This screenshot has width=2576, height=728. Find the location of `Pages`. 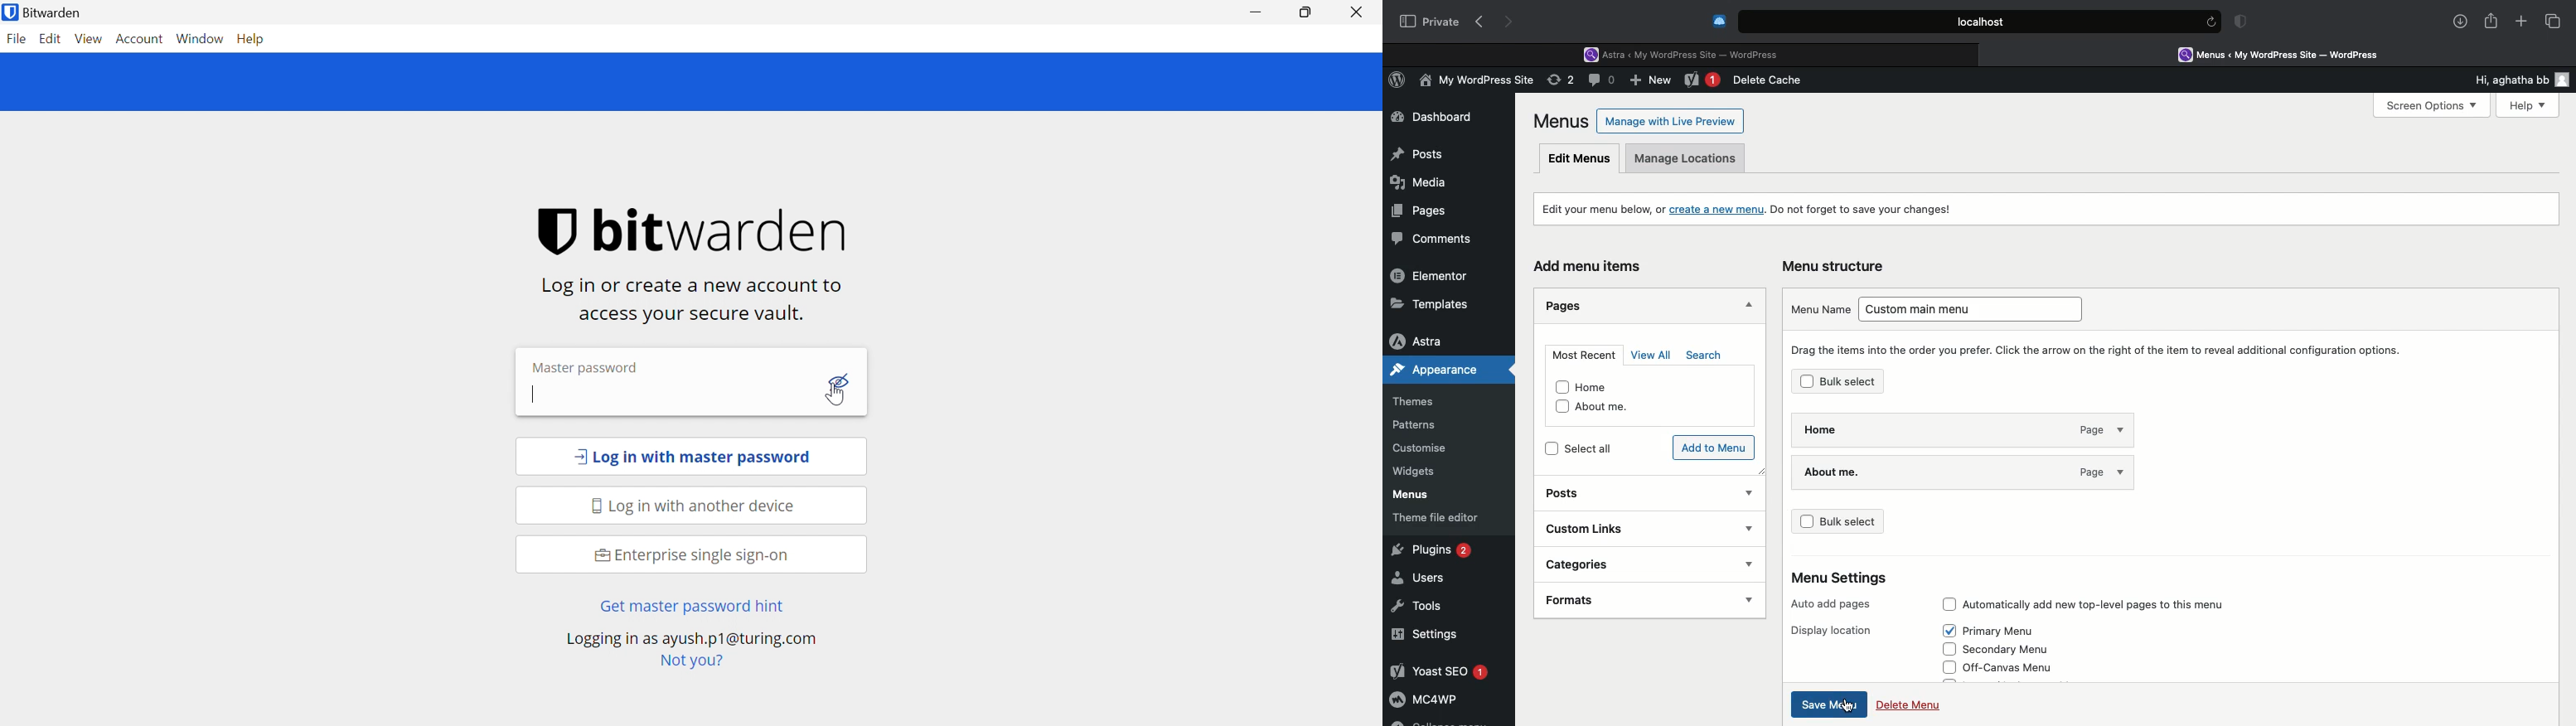

Pages is located at coordinates (1568, 304).